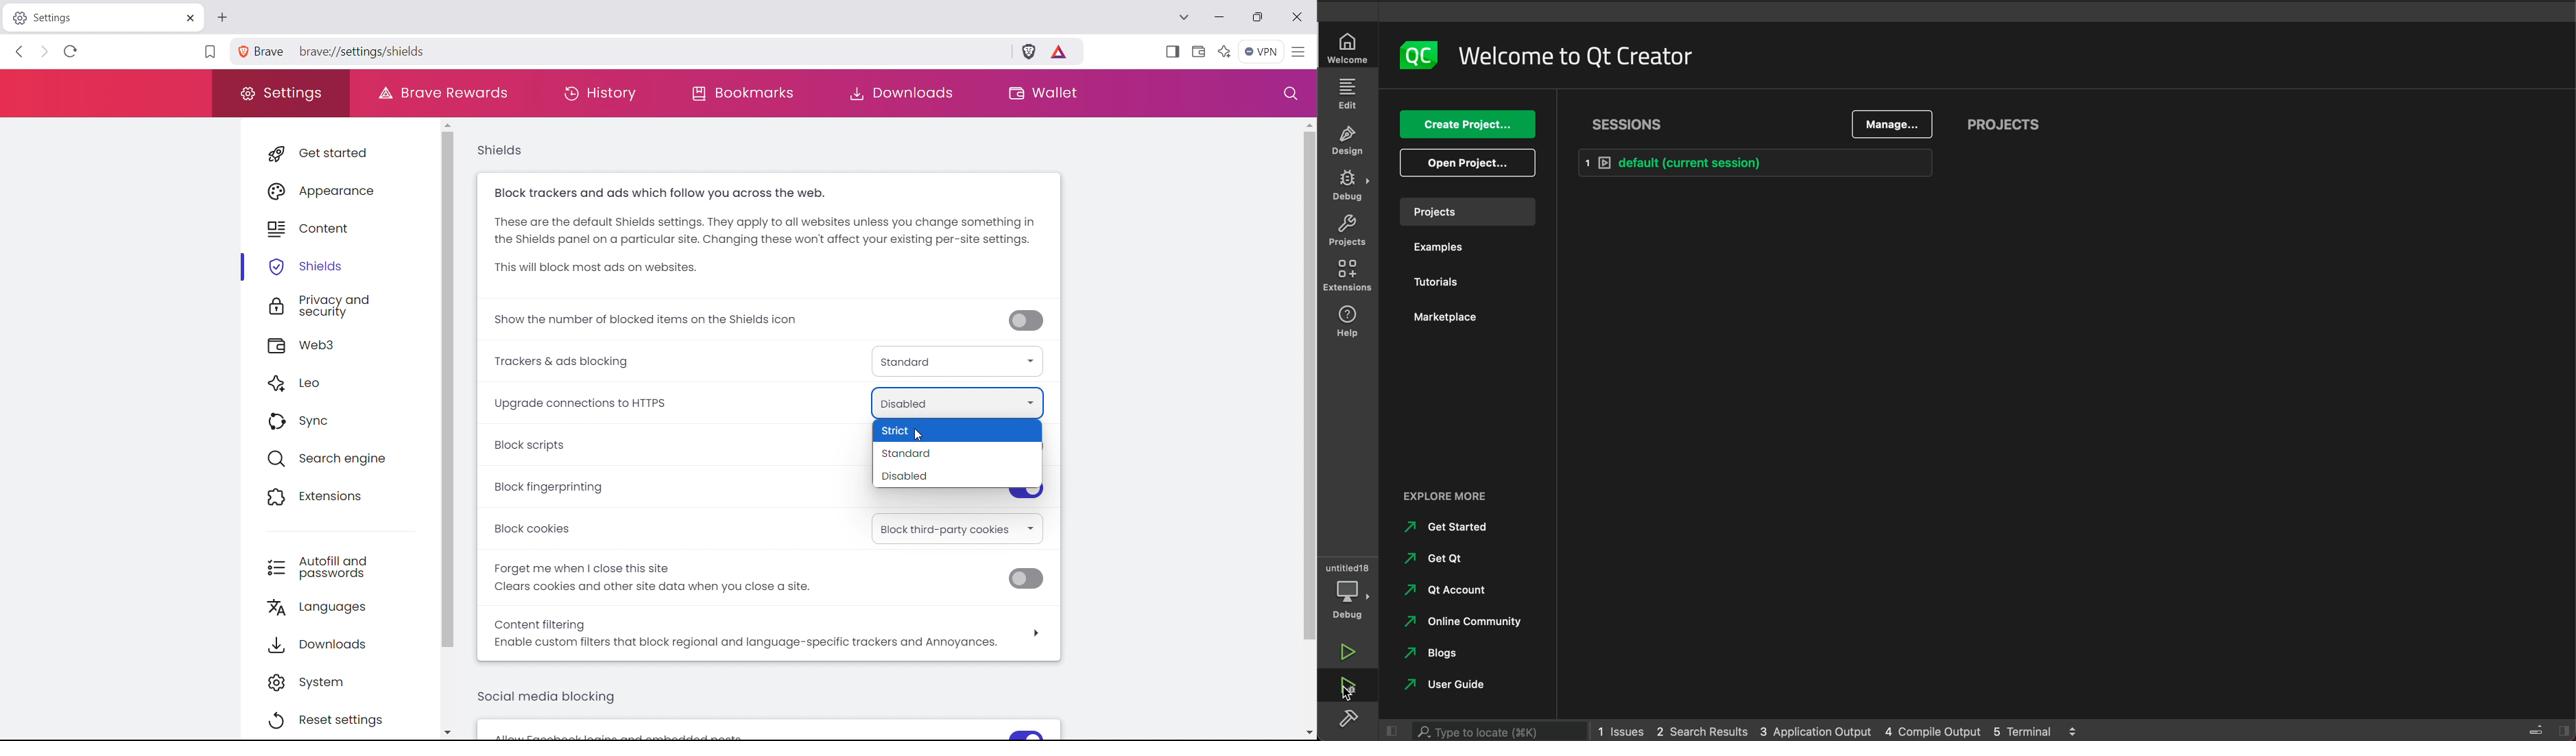 The image size is (2576, 756). What do you see at coordinates (451, 390) in the screenshot?
I see `scrollbar` at bounding box center [451, 390].